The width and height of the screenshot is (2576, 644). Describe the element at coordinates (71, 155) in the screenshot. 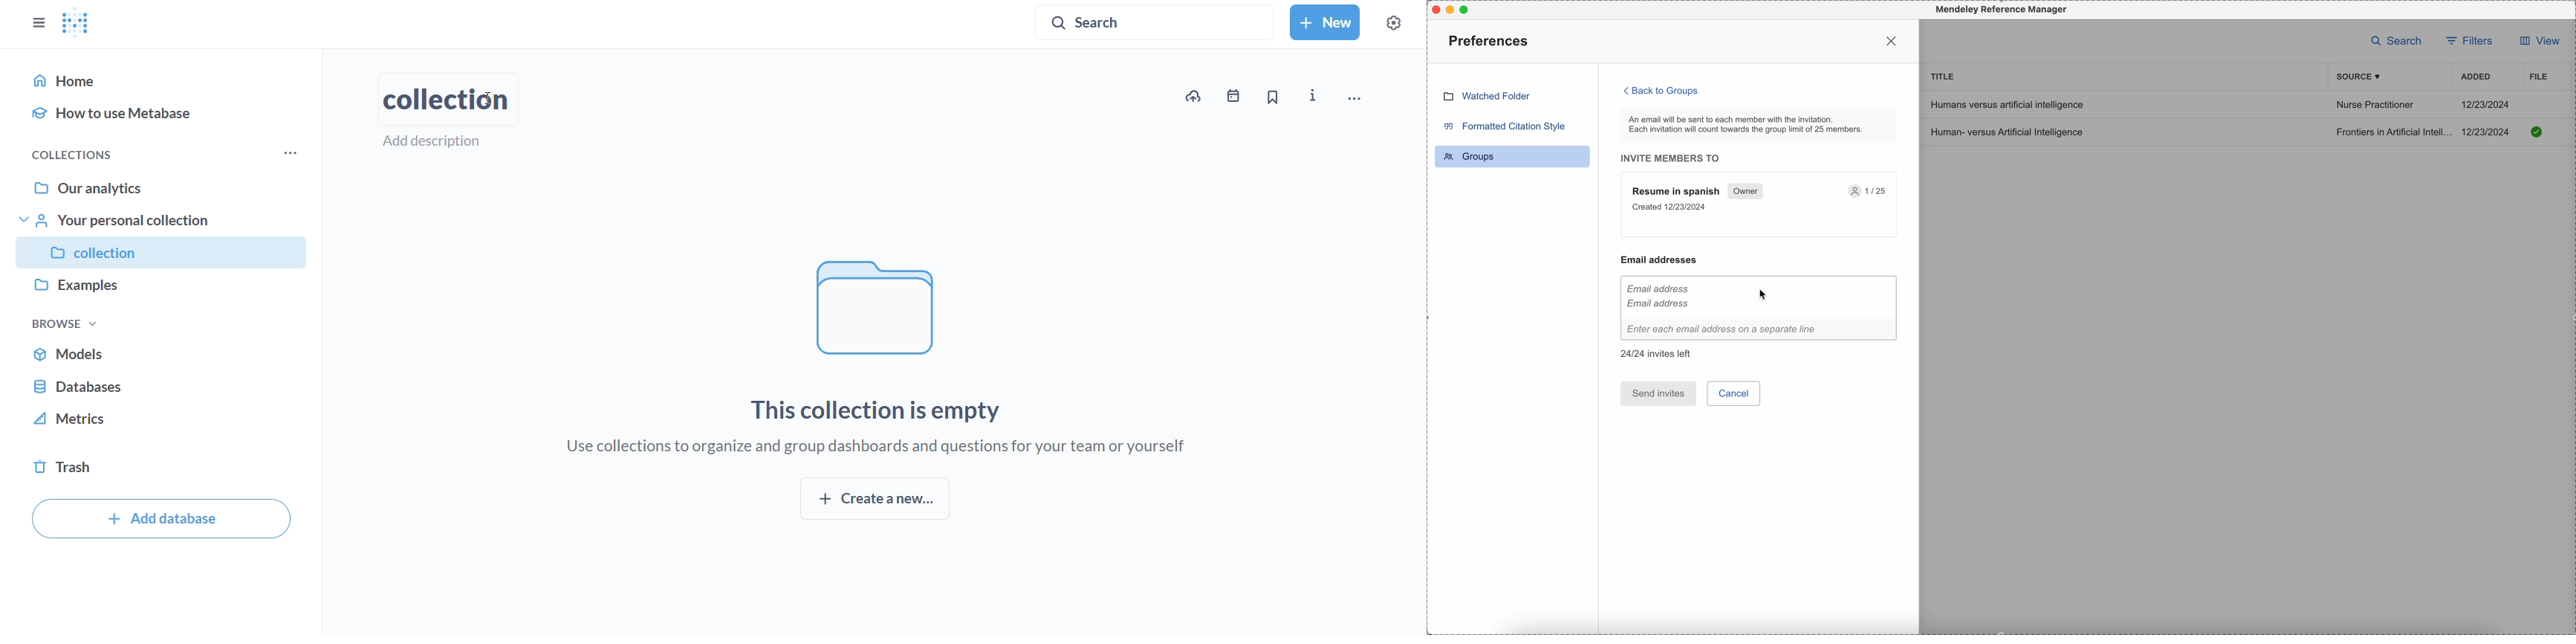

I see `collections` at that location.